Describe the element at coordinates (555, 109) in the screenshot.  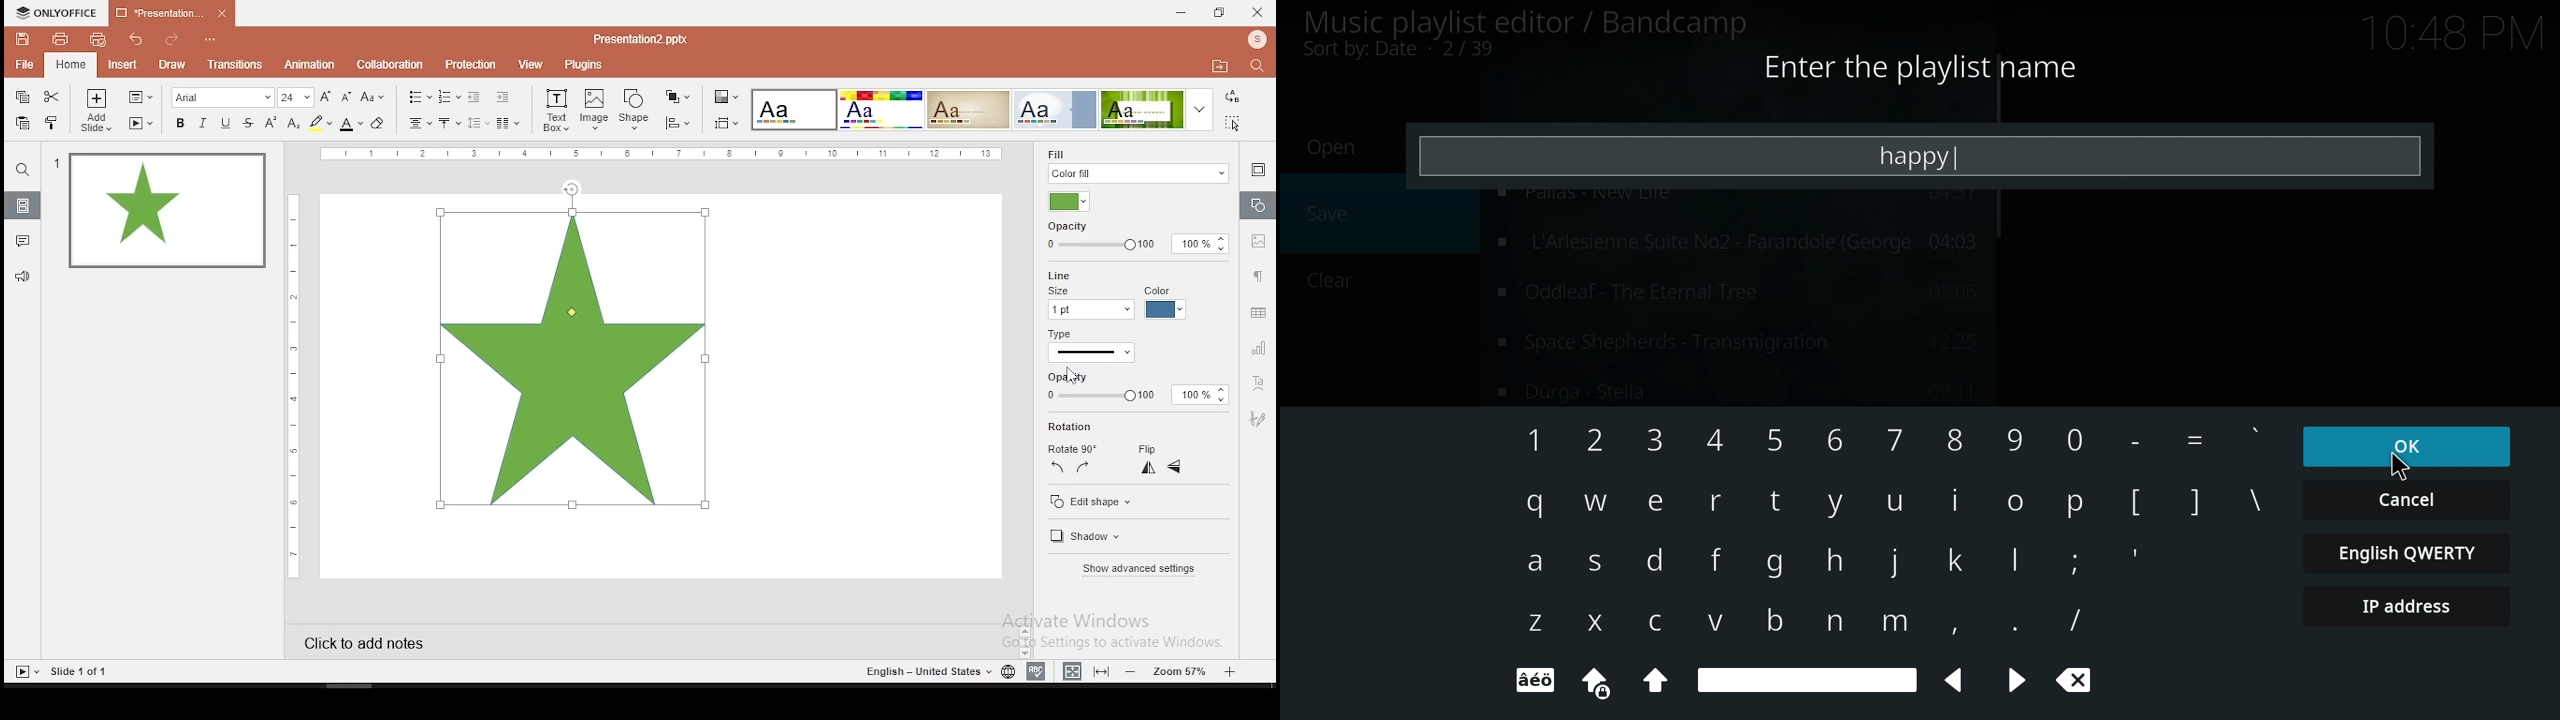
I see `text box` at that location.